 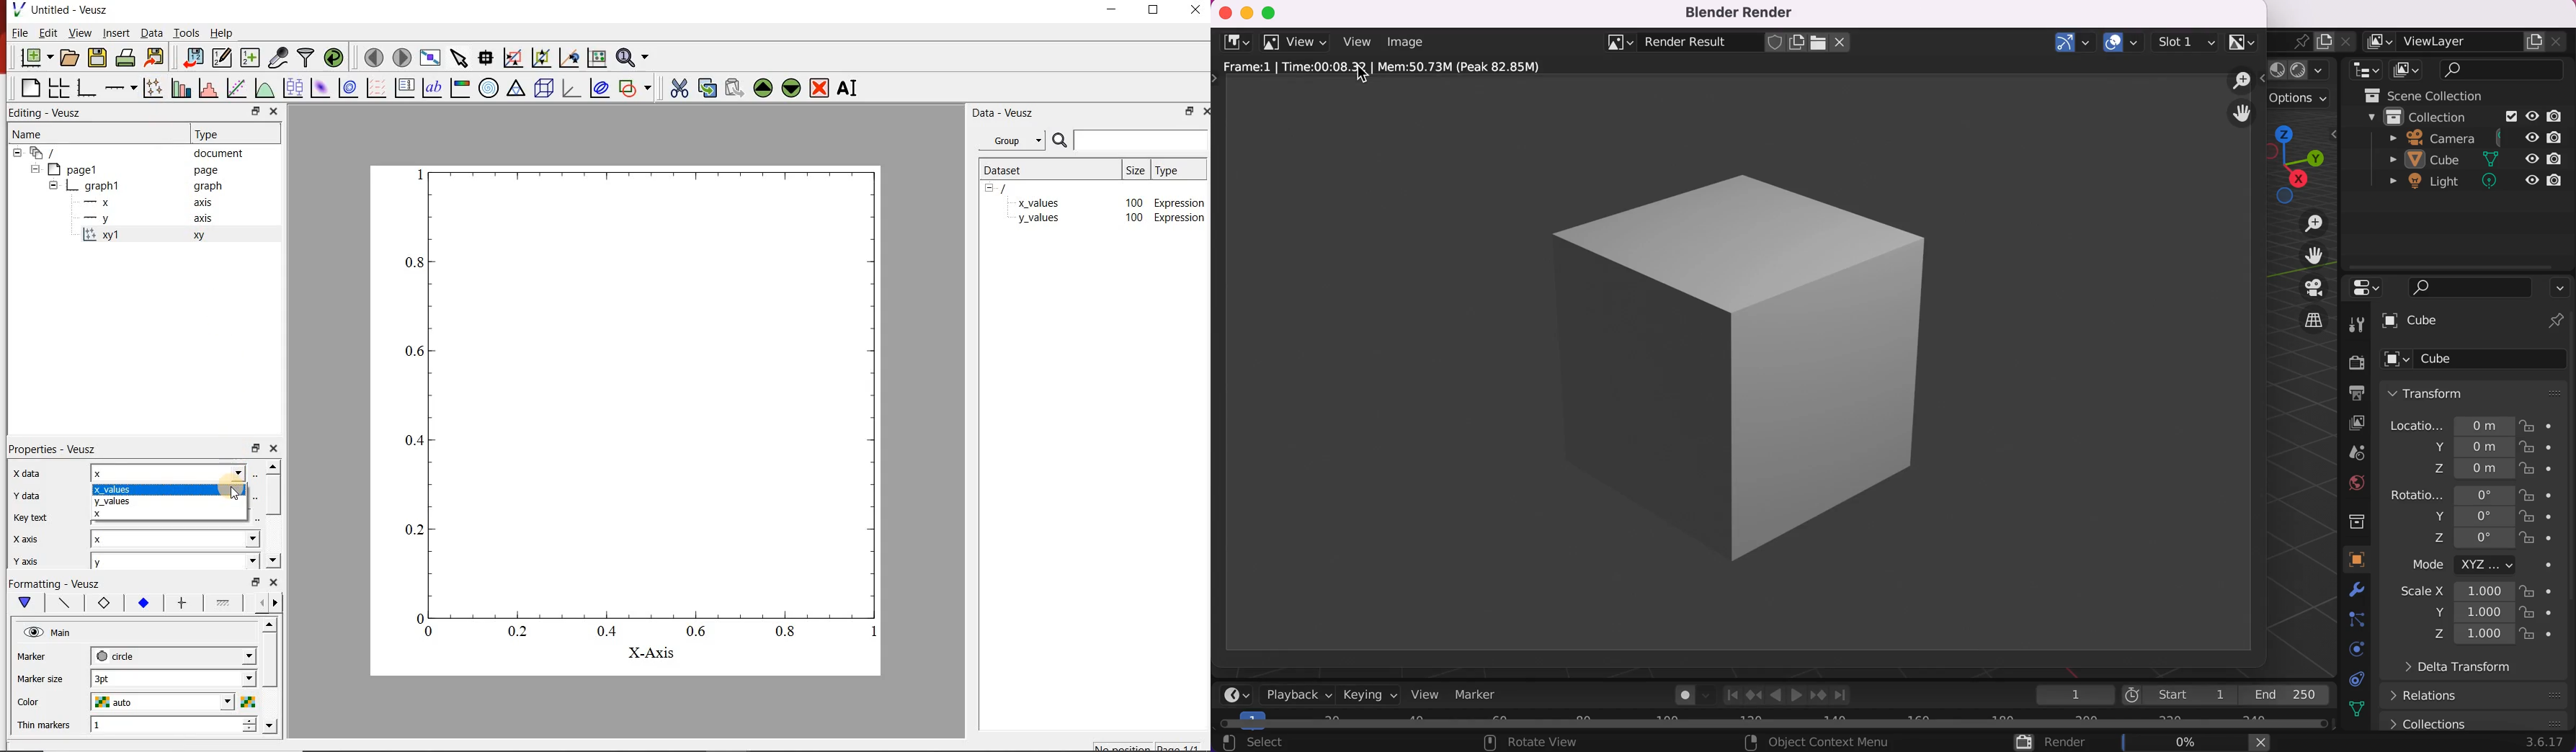 What do you see at coordinates (236, 87) in the screenshot?
I see `fit a function to a data` at bounding box center [236, 87].